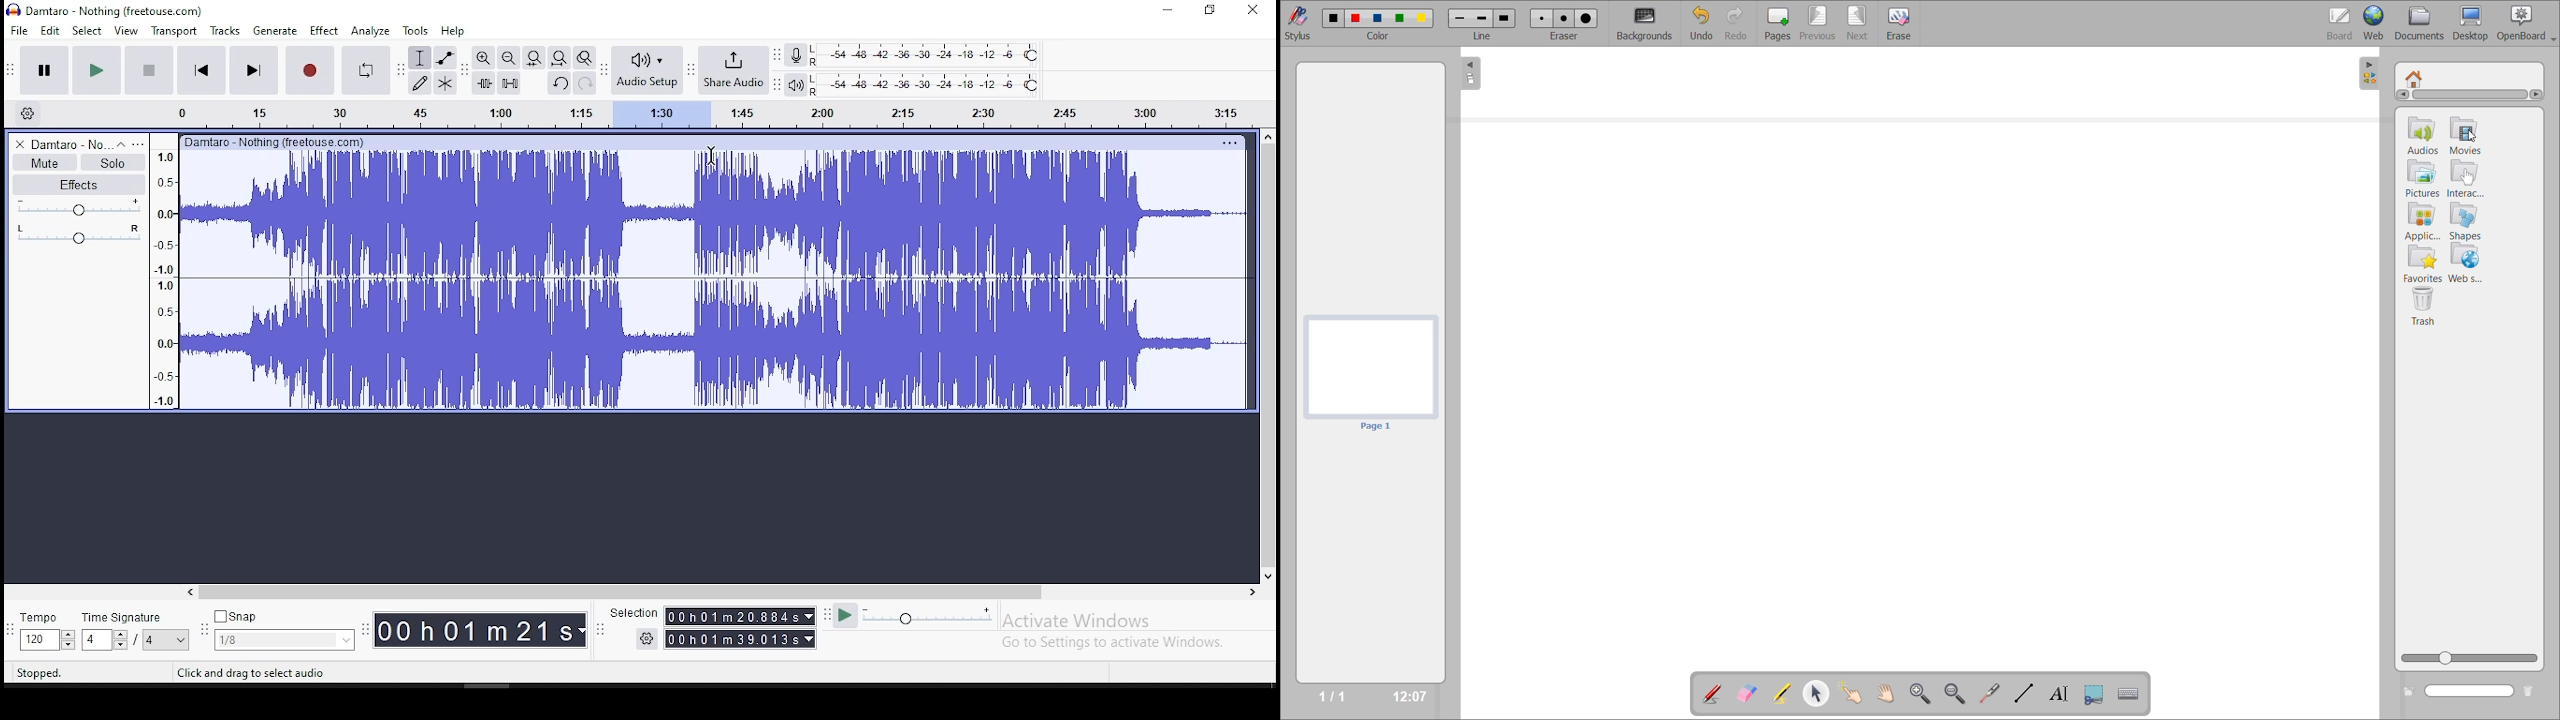  I want to click on , so click(366, 628).